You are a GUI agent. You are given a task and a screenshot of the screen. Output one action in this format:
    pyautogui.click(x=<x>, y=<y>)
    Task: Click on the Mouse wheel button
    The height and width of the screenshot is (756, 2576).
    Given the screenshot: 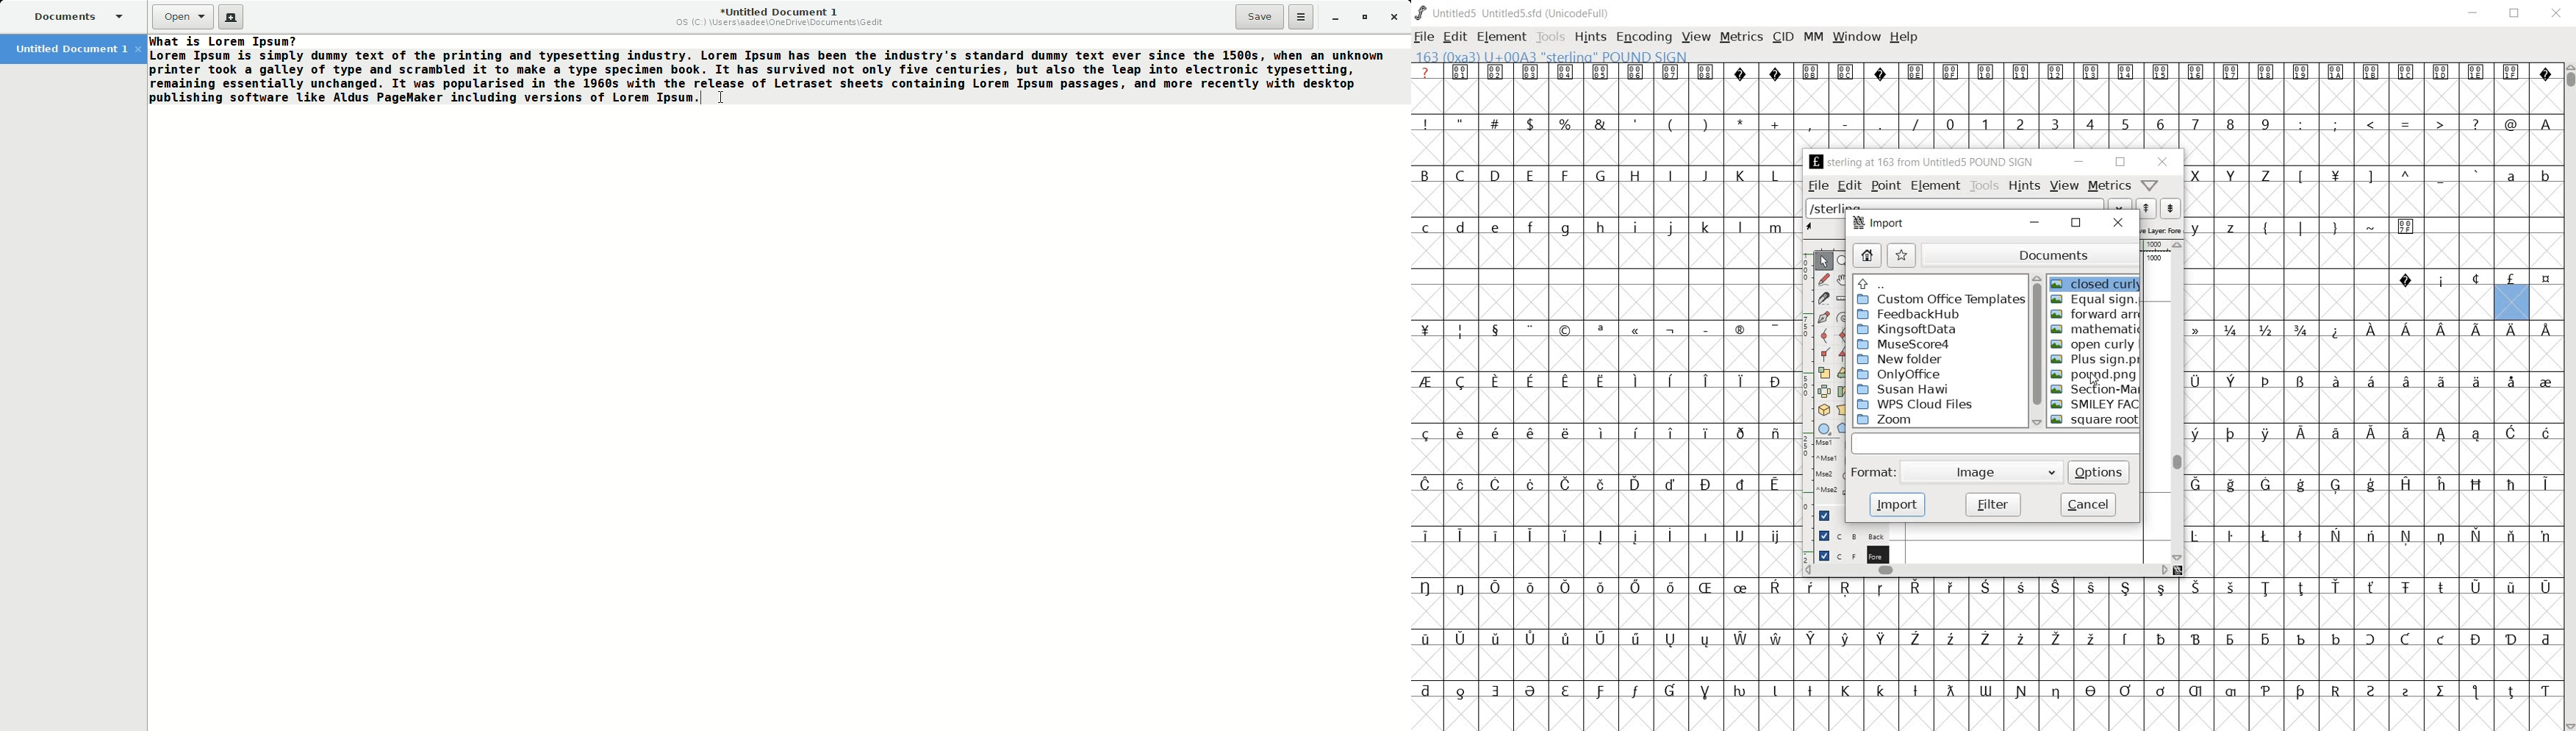 What is the action you would take?
    pyautogui.click(x=1829, y=476)
    